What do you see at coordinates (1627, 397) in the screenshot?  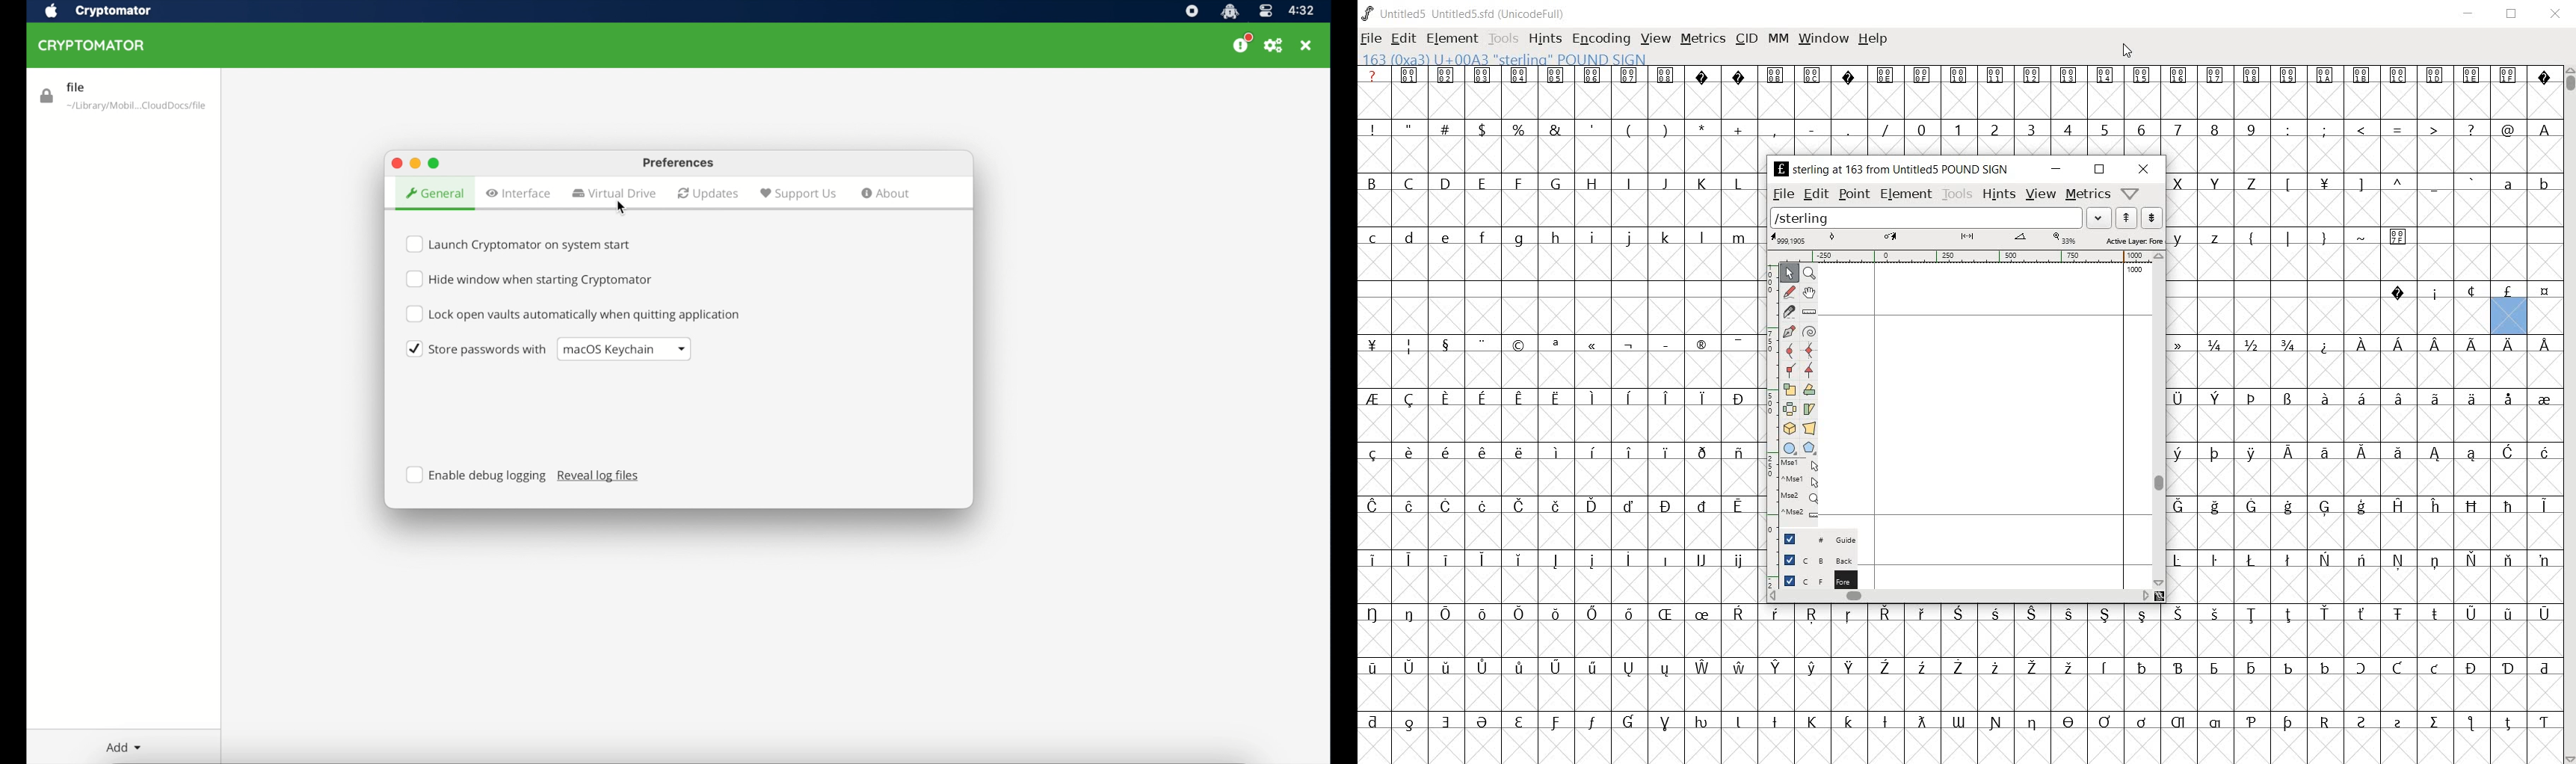 I see `Symbol` at bounding box center [1627, 397].